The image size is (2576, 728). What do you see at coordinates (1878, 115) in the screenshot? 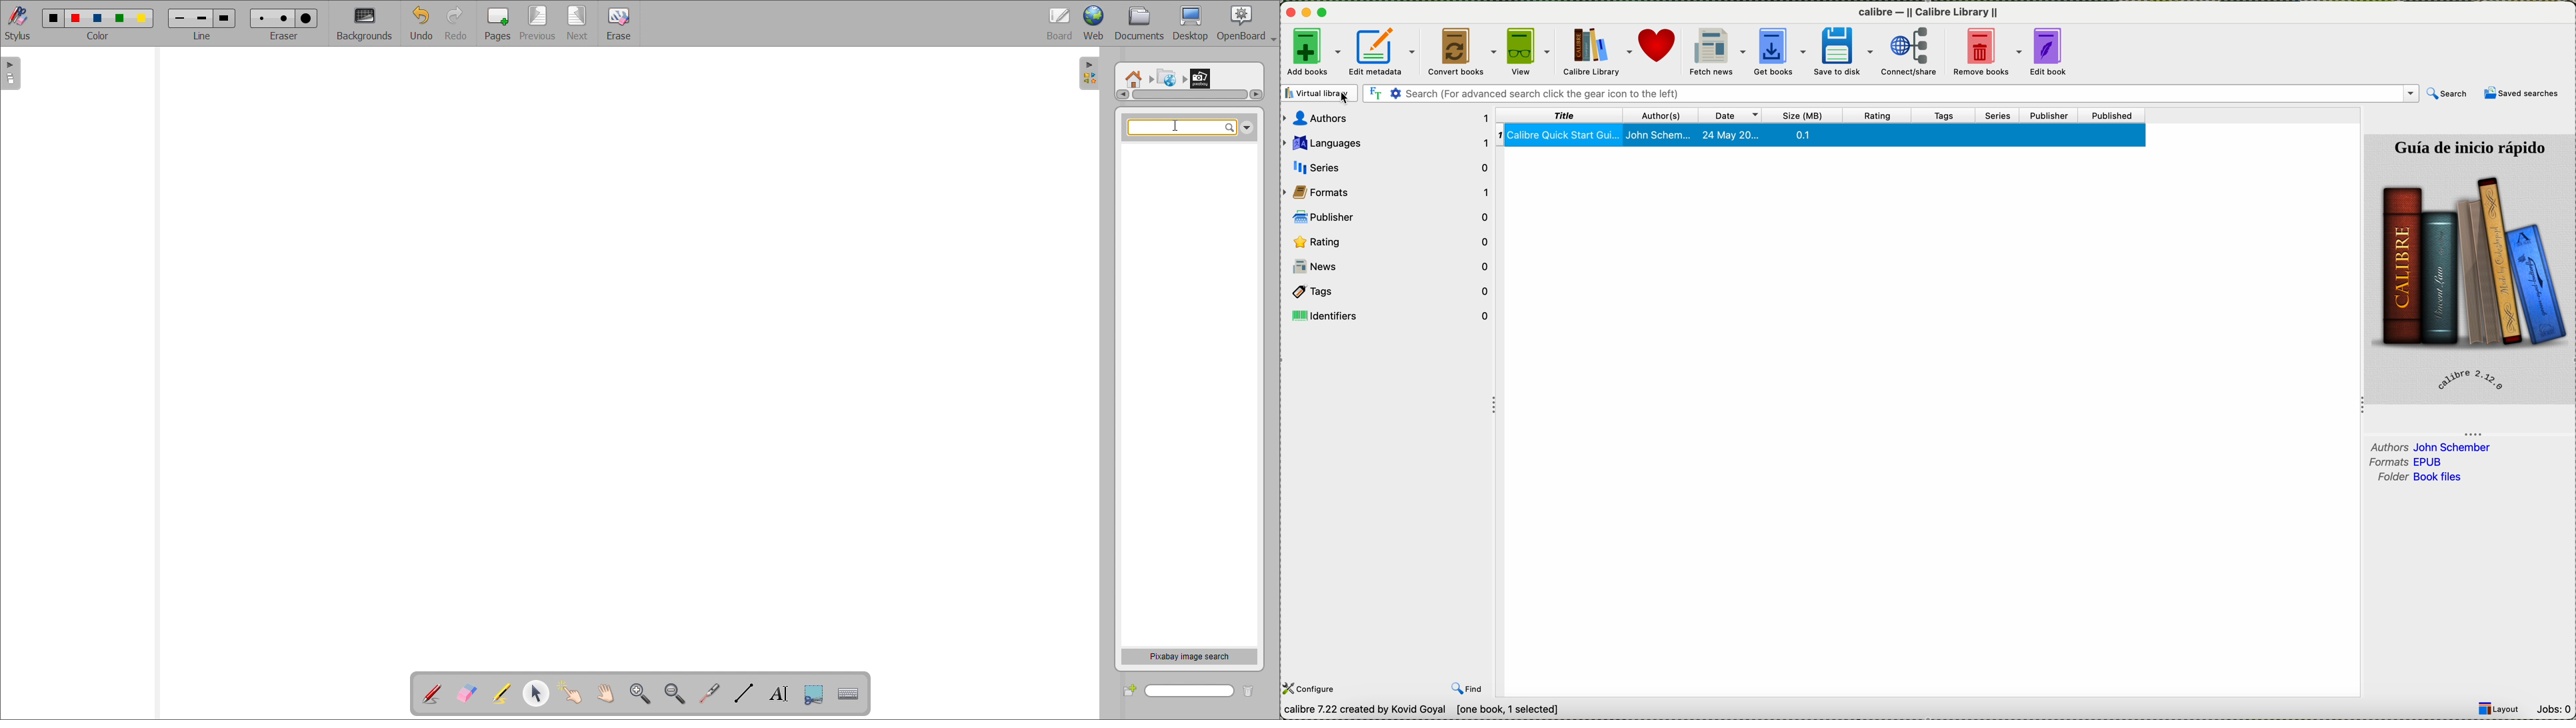
I see `rating` at bounding box center [1878, 115].